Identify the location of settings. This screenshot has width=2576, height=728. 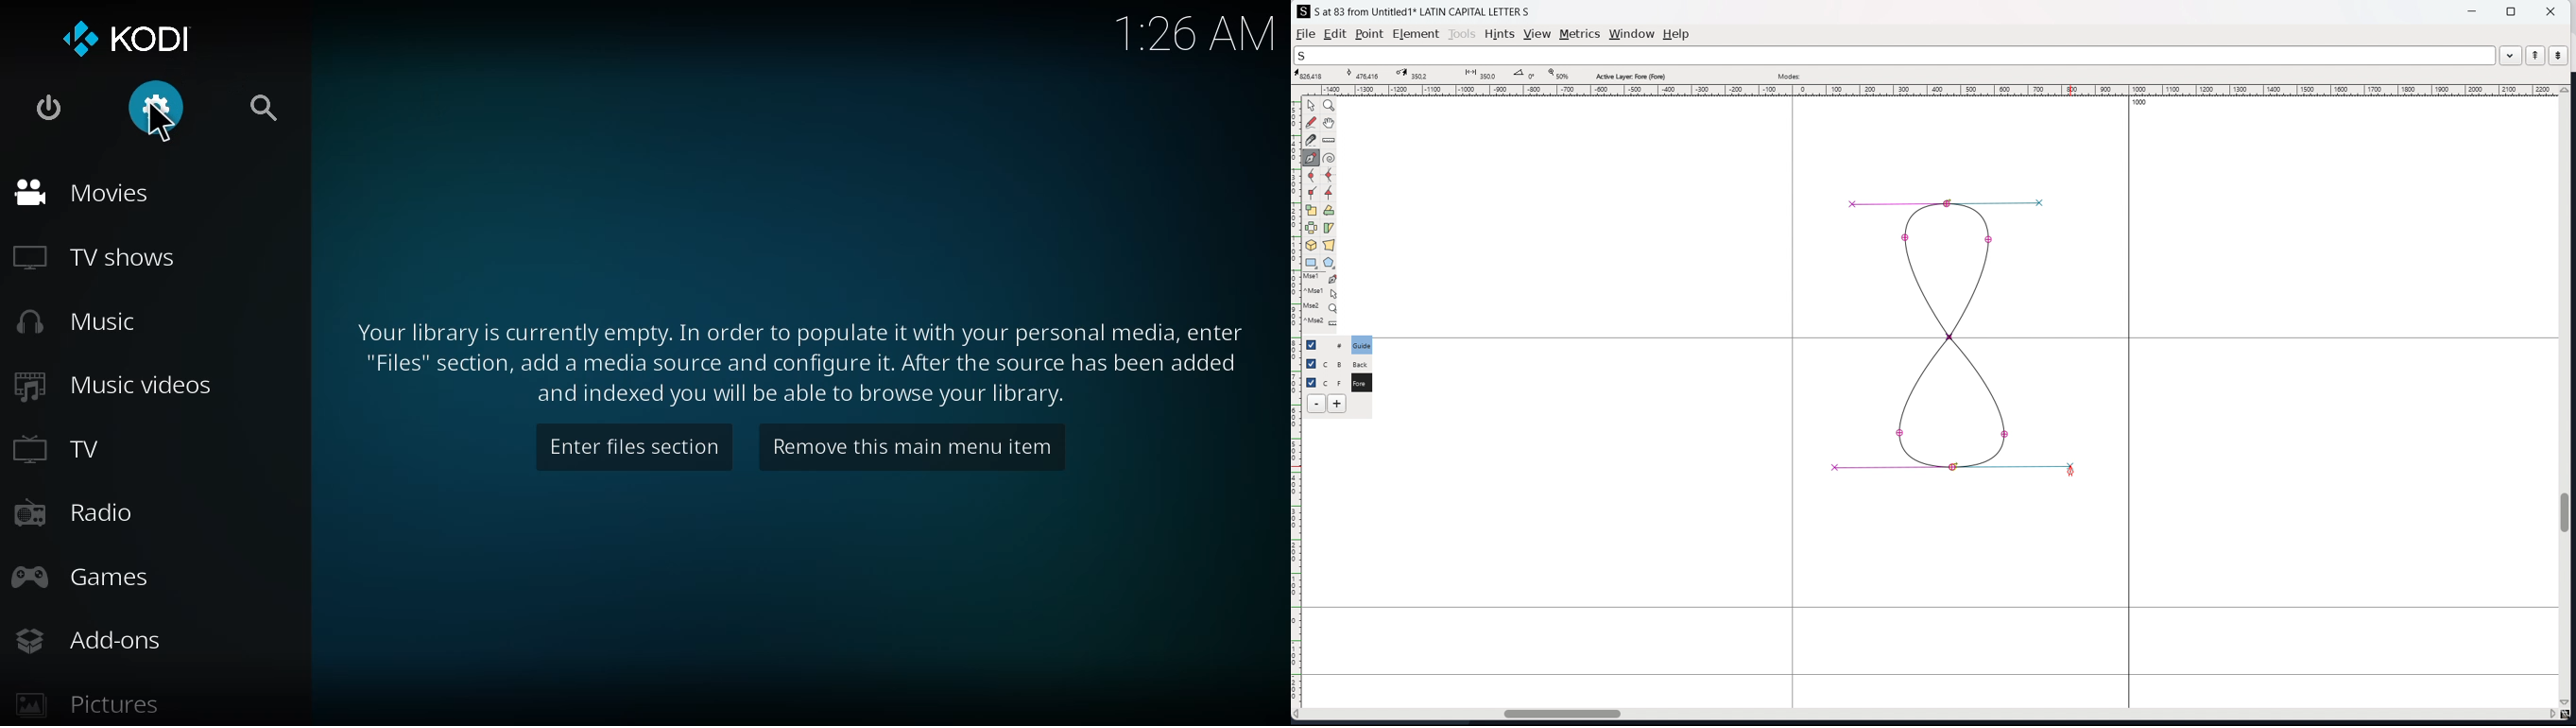
(151, 109).